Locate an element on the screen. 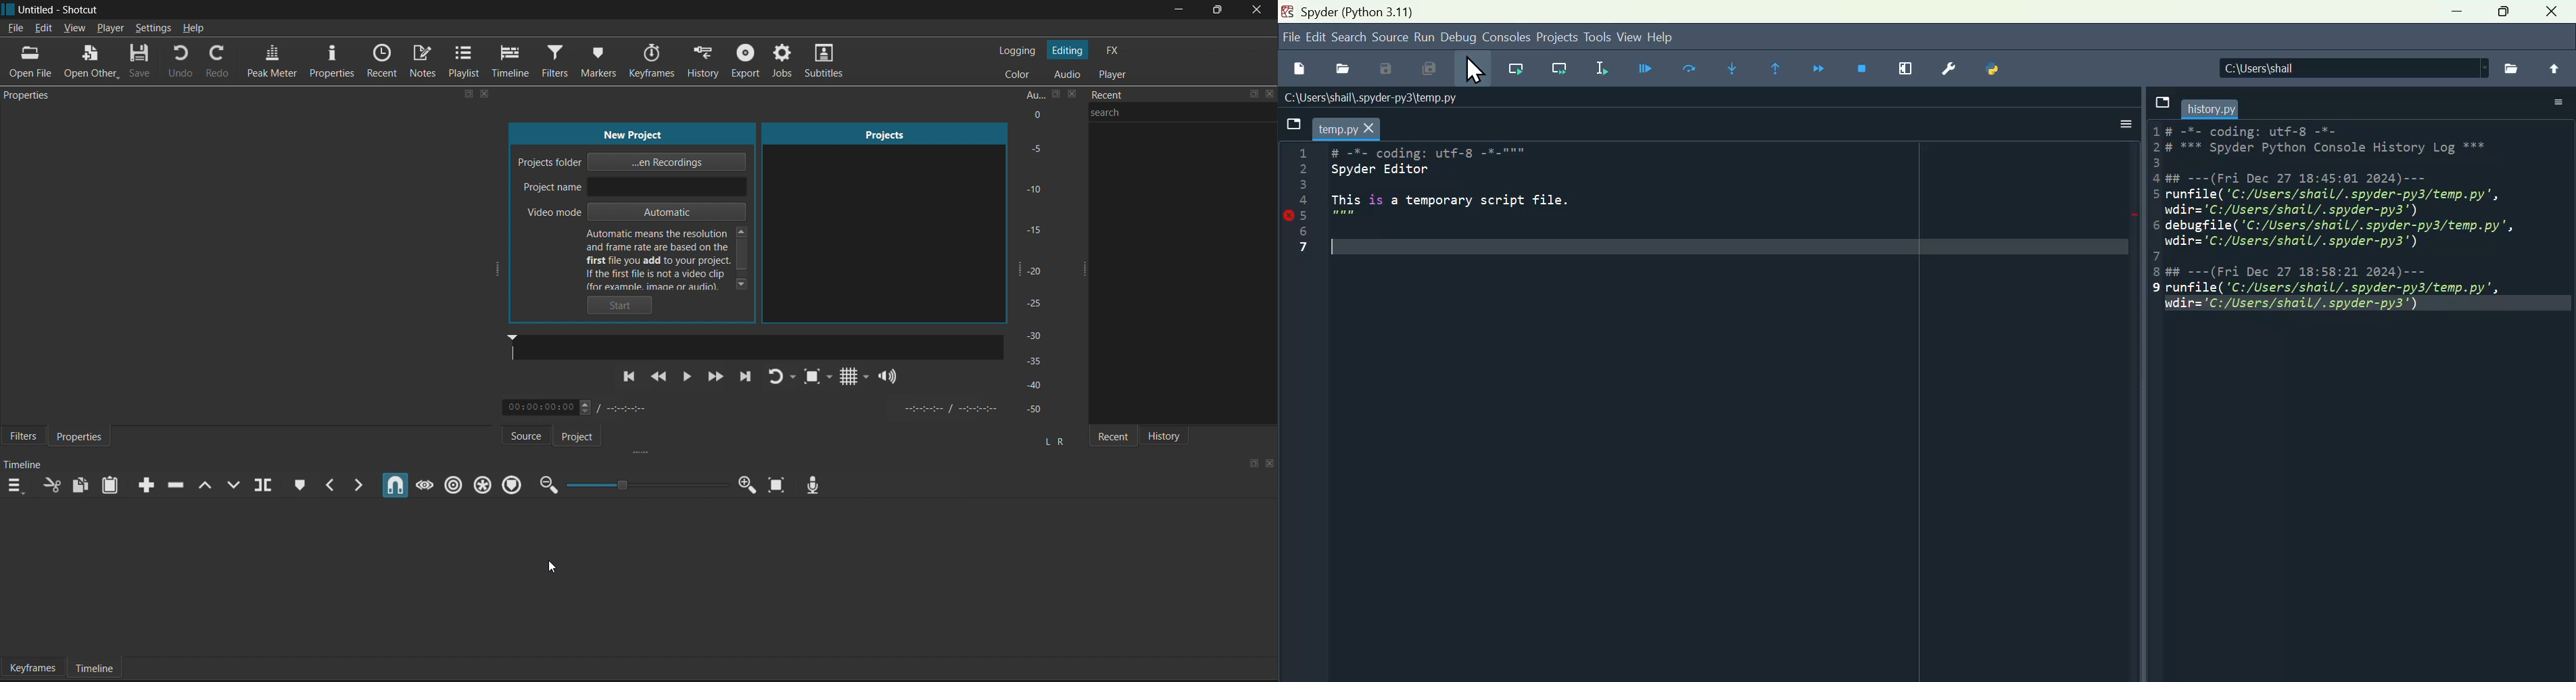 This screenshot has width=2576, height=700. Spider (python 3.11) is located at coordinates (1381, 9).